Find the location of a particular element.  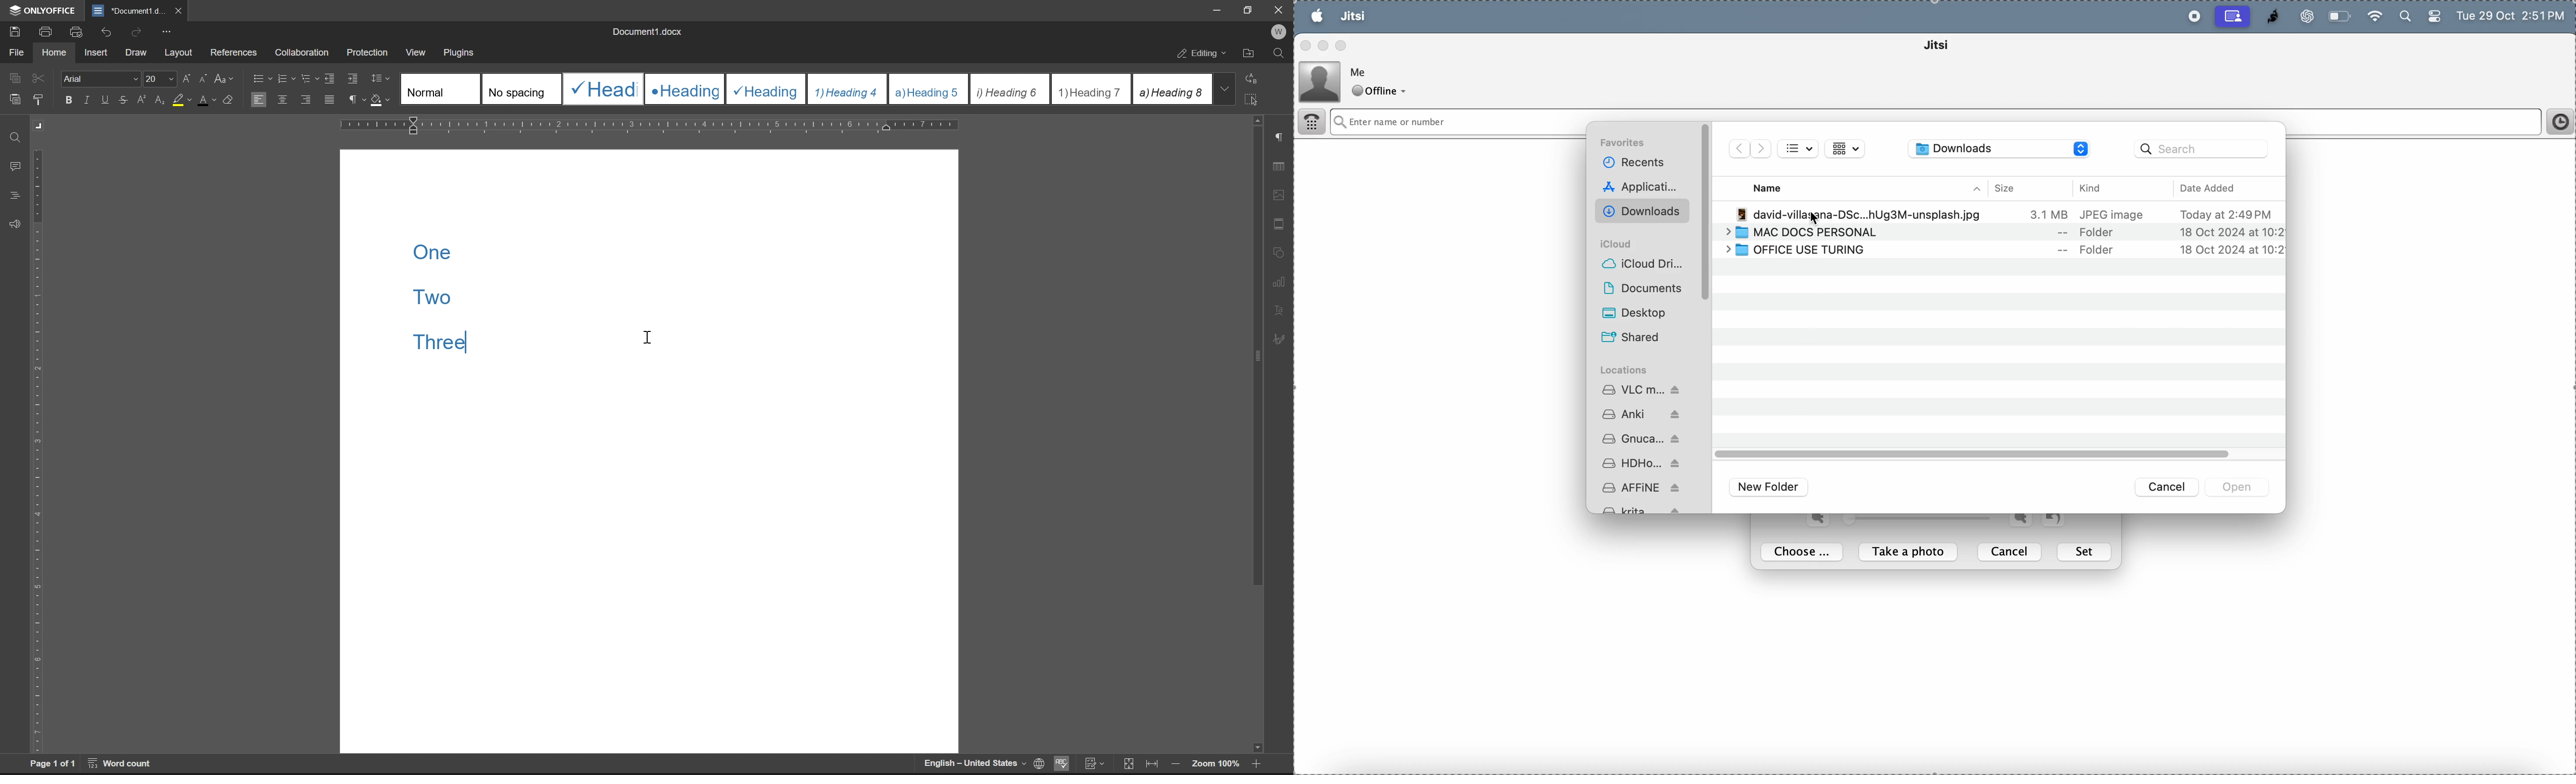

dialer is located at coordinates (1313, 123).